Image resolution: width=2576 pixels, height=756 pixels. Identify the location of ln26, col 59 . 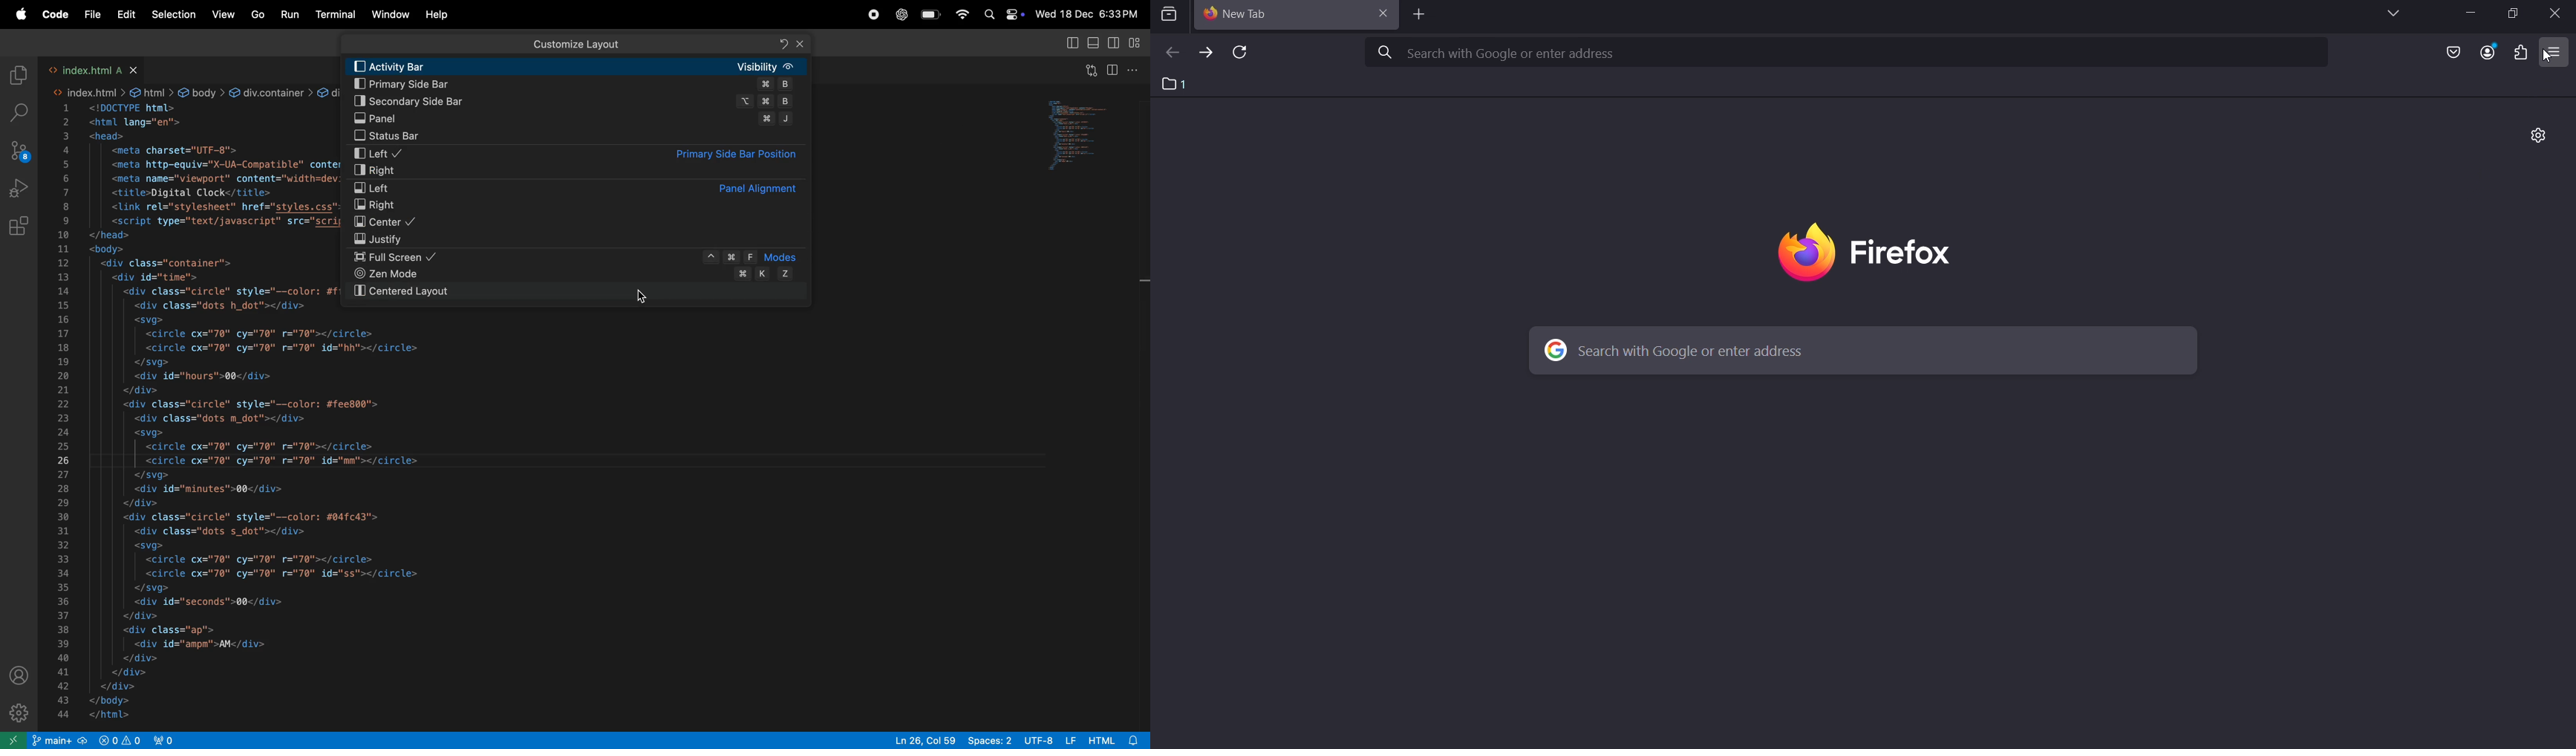
(922, 739).